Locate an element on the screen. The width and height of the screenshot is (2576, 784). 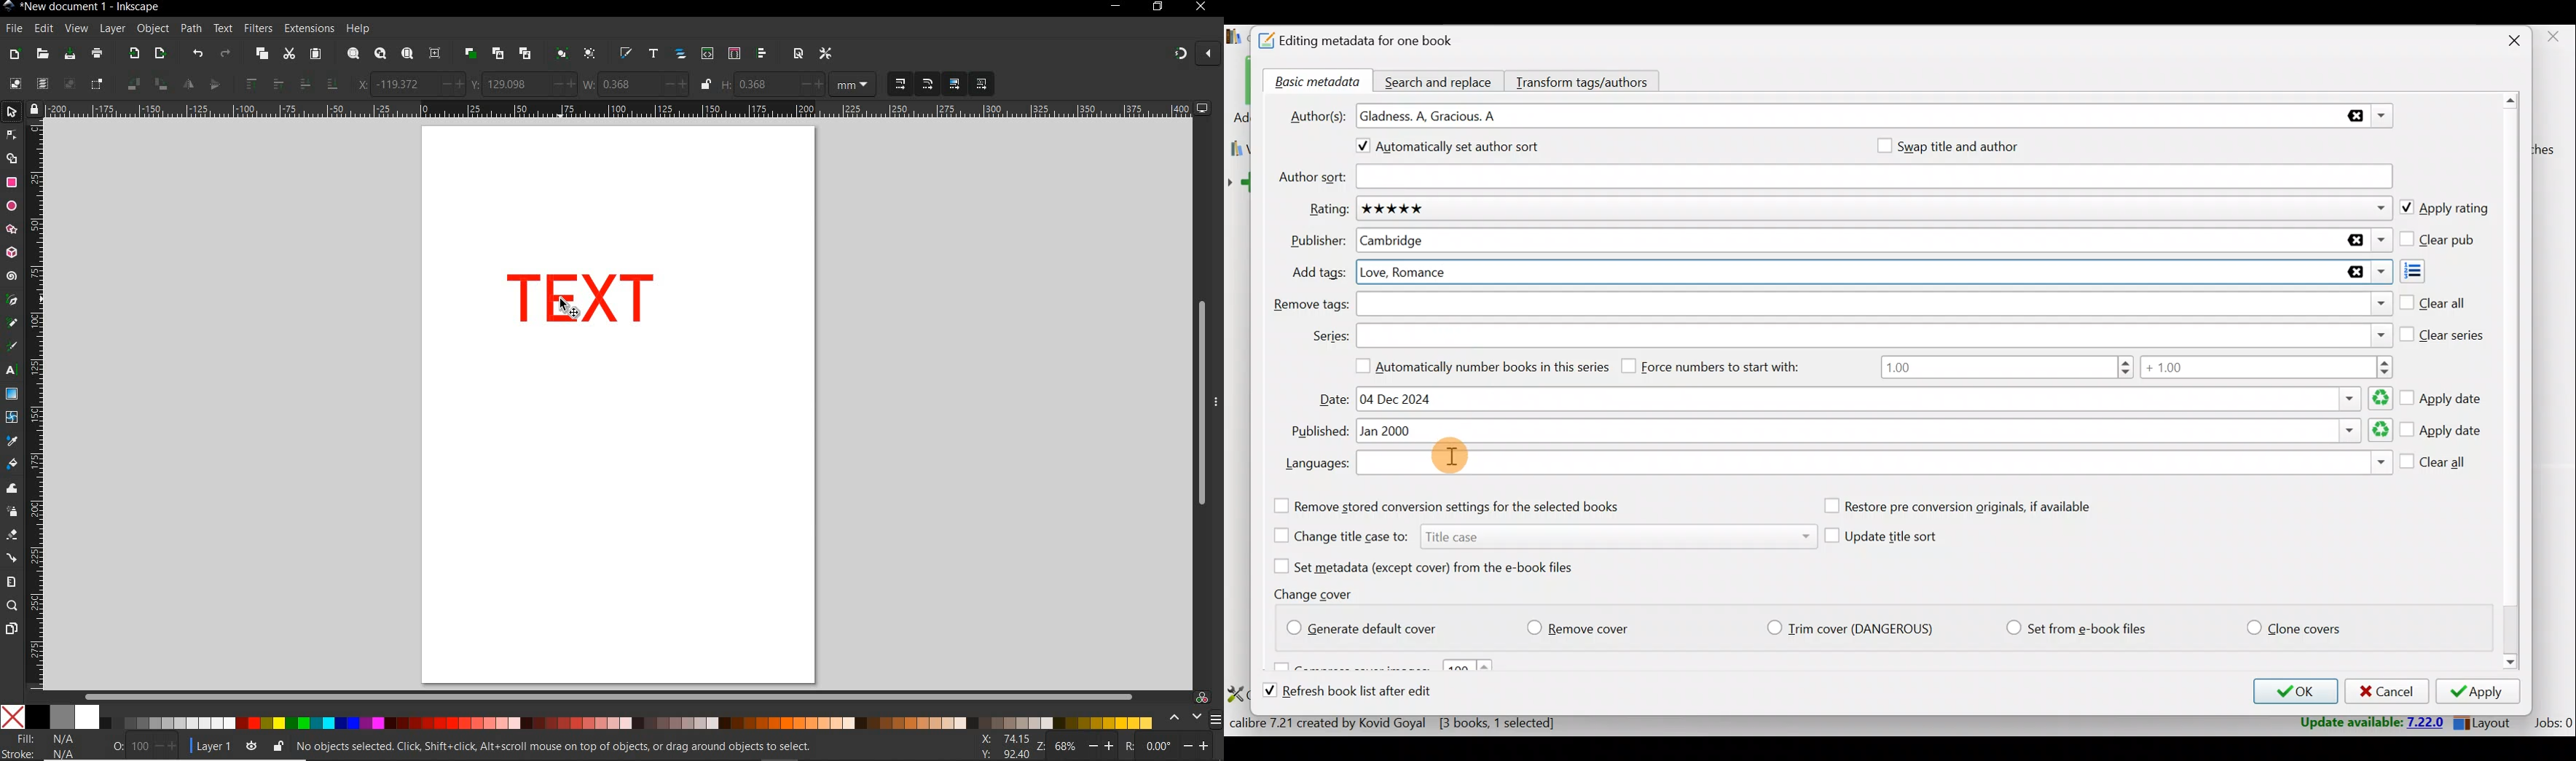
Cursor is located at coordinates (1453, 460).